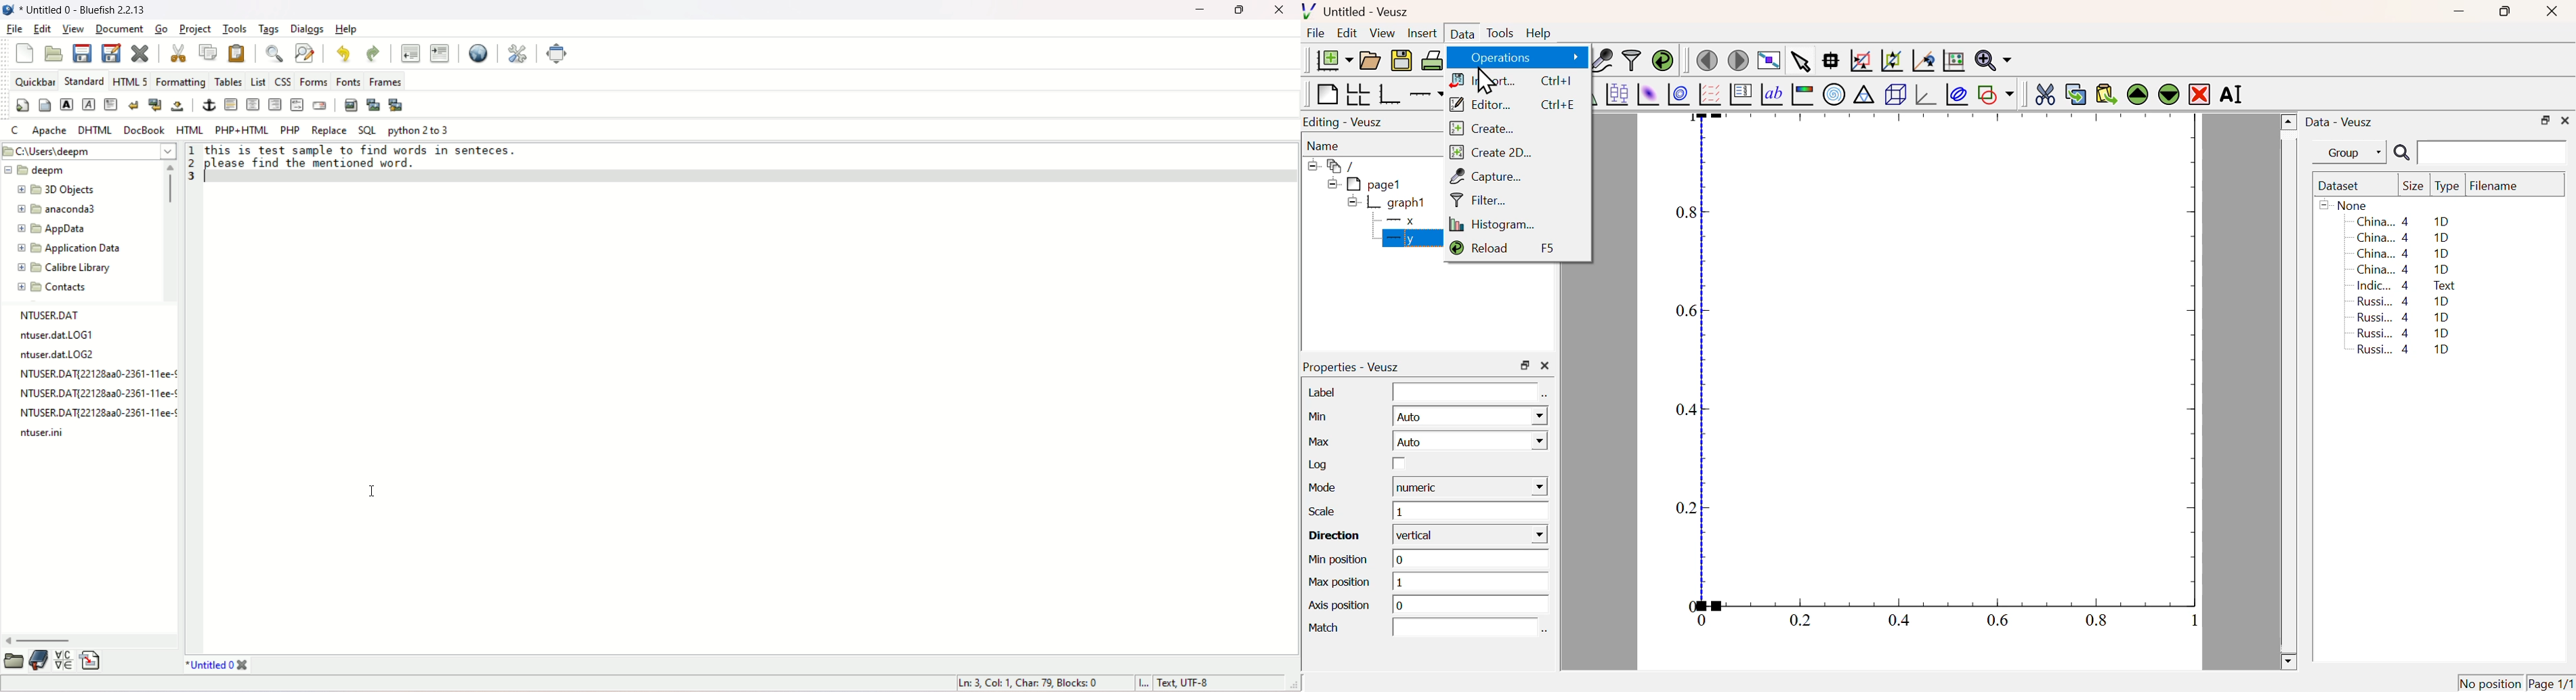  What do you see at coordinates (1027, 681) in the screenshot?
I see `“Ln: 3, Col: 1, Char: 79, Blocks: 0` at bounding box center [1027, 681].